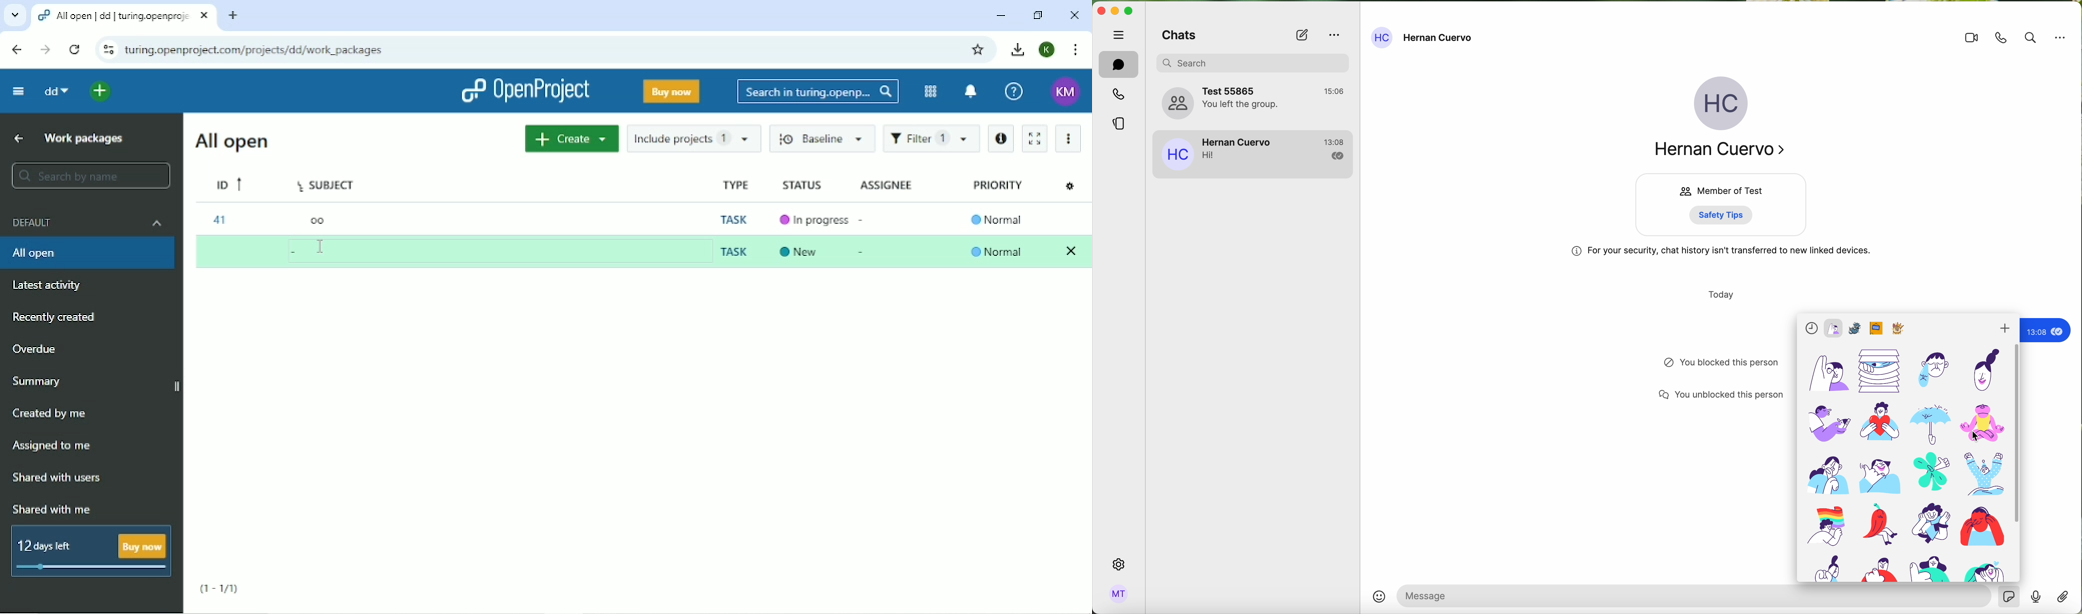 The image size is (2100, 616). Describe the element at coordinates (1380, 596) in the screenshot. I see `emoji` at that location.